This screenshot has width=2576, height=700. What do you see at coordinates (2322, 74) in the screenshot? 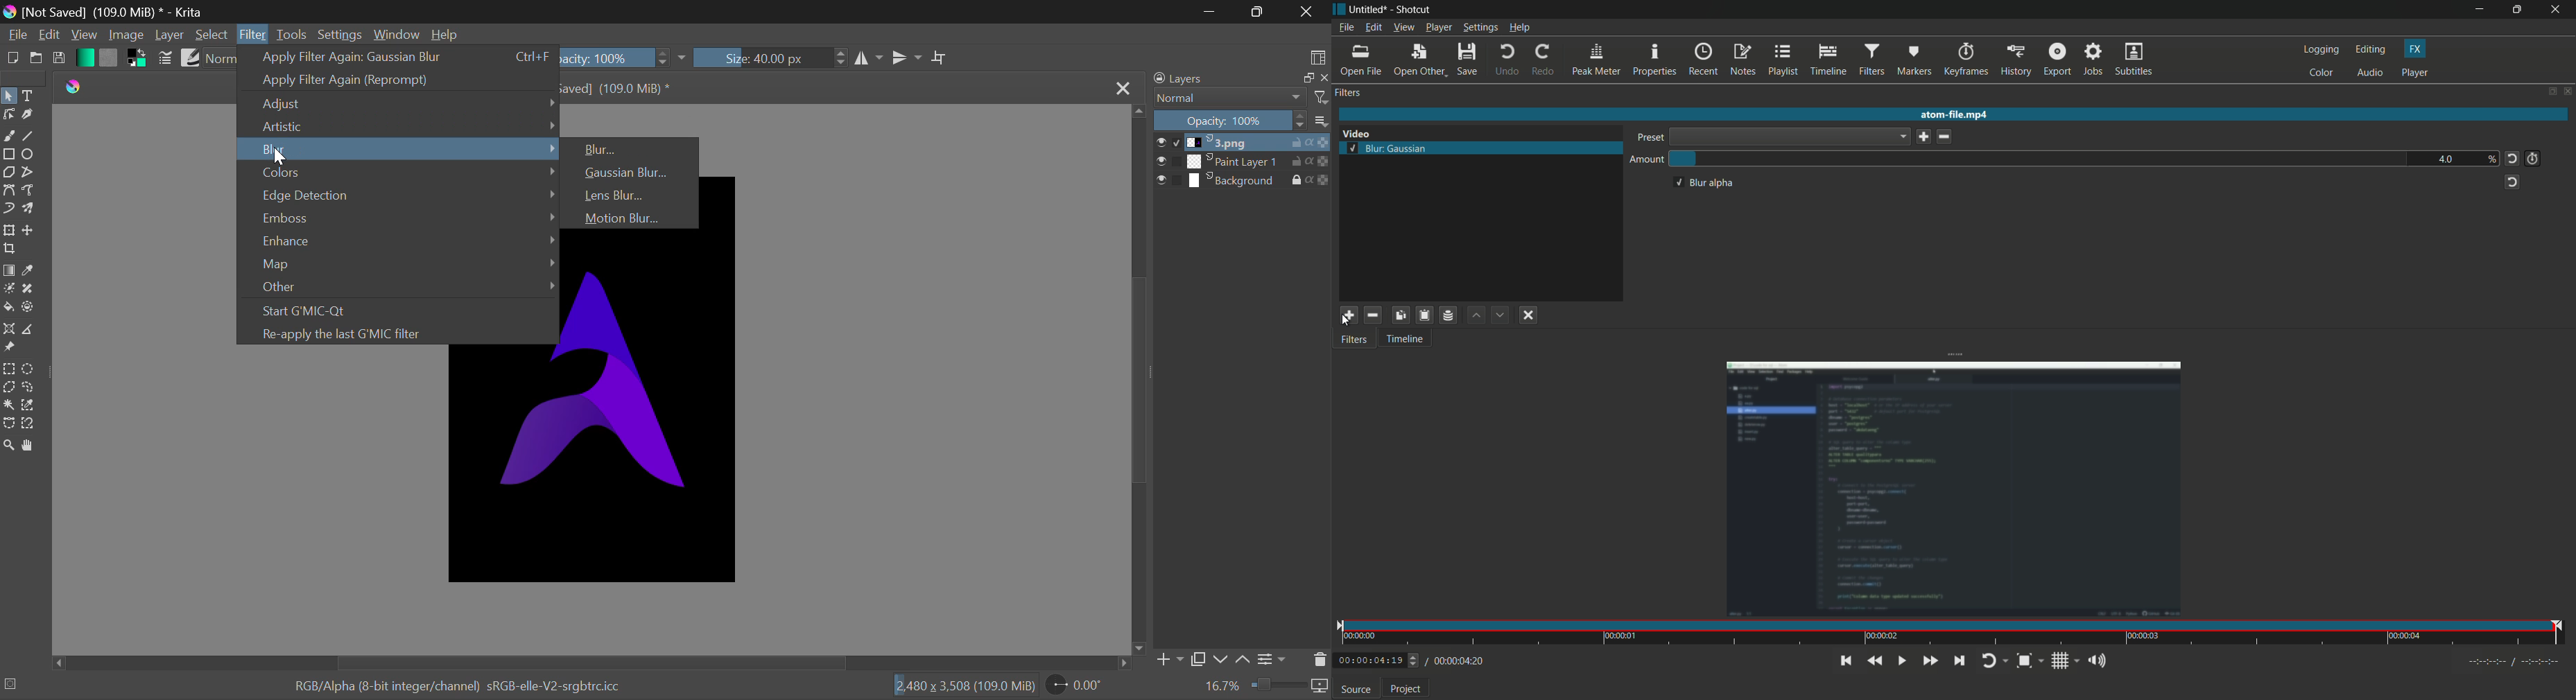
I see `color` at bounding box center [2322, 74].